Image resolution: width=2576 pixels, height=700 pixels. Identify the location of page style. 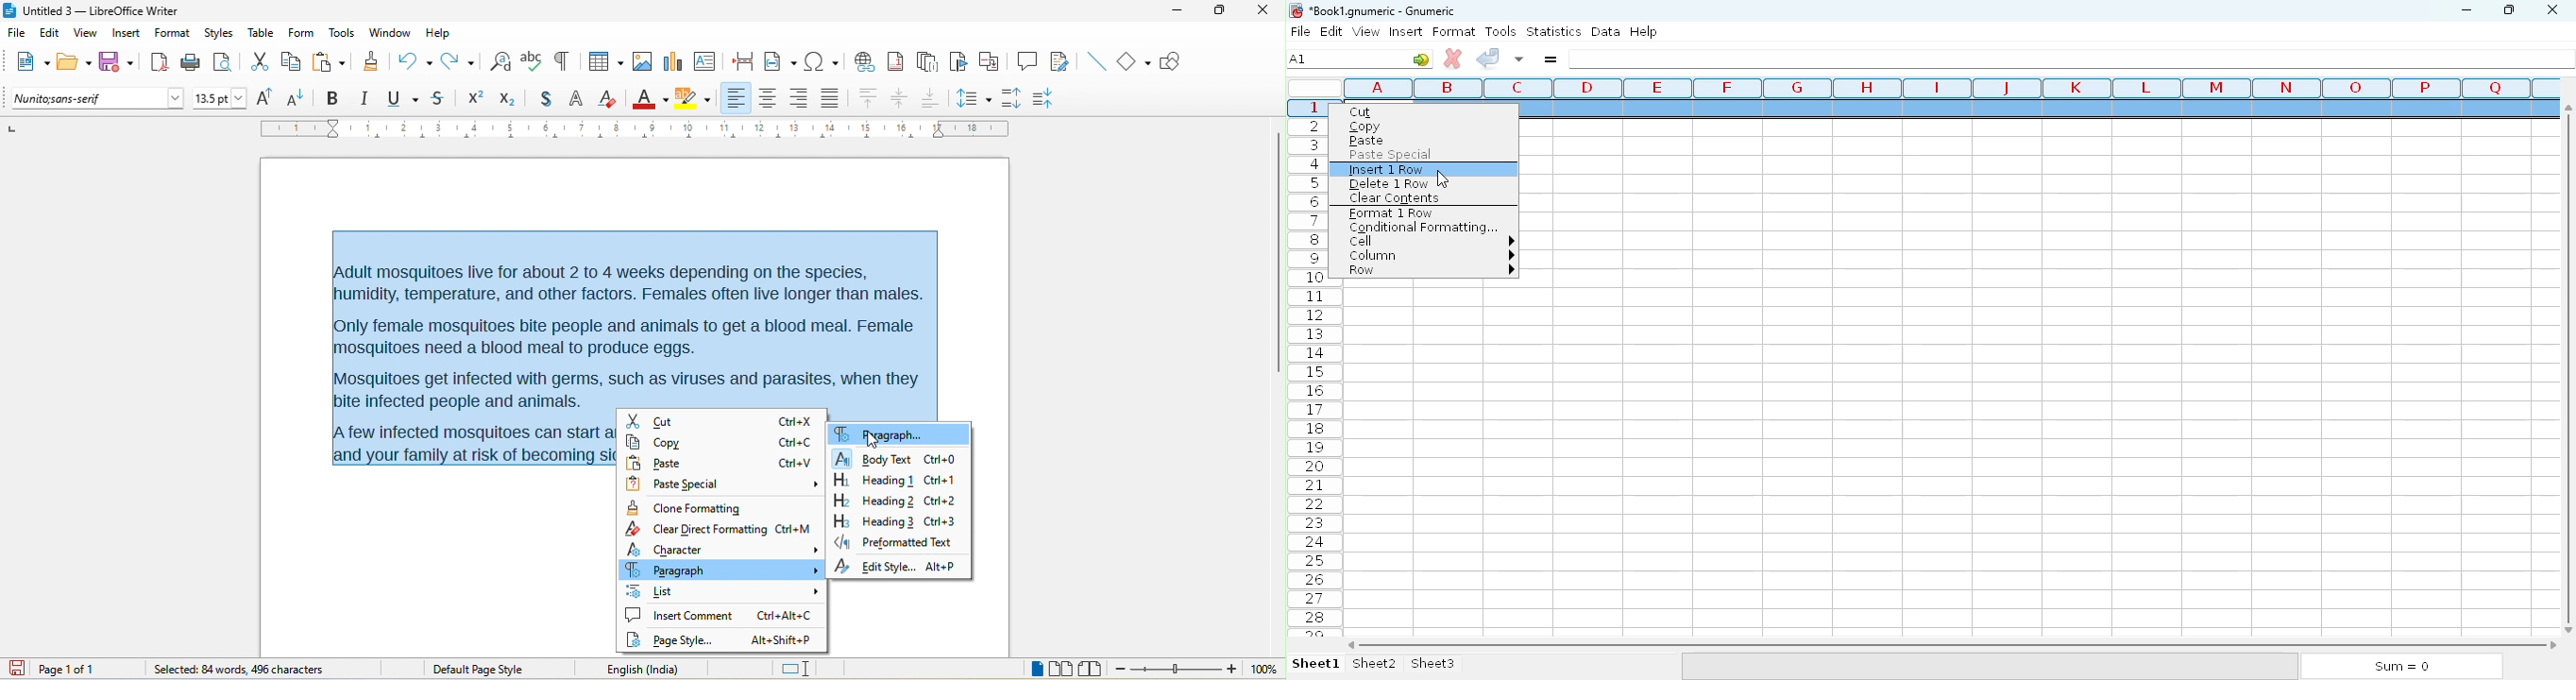
(676, 640).